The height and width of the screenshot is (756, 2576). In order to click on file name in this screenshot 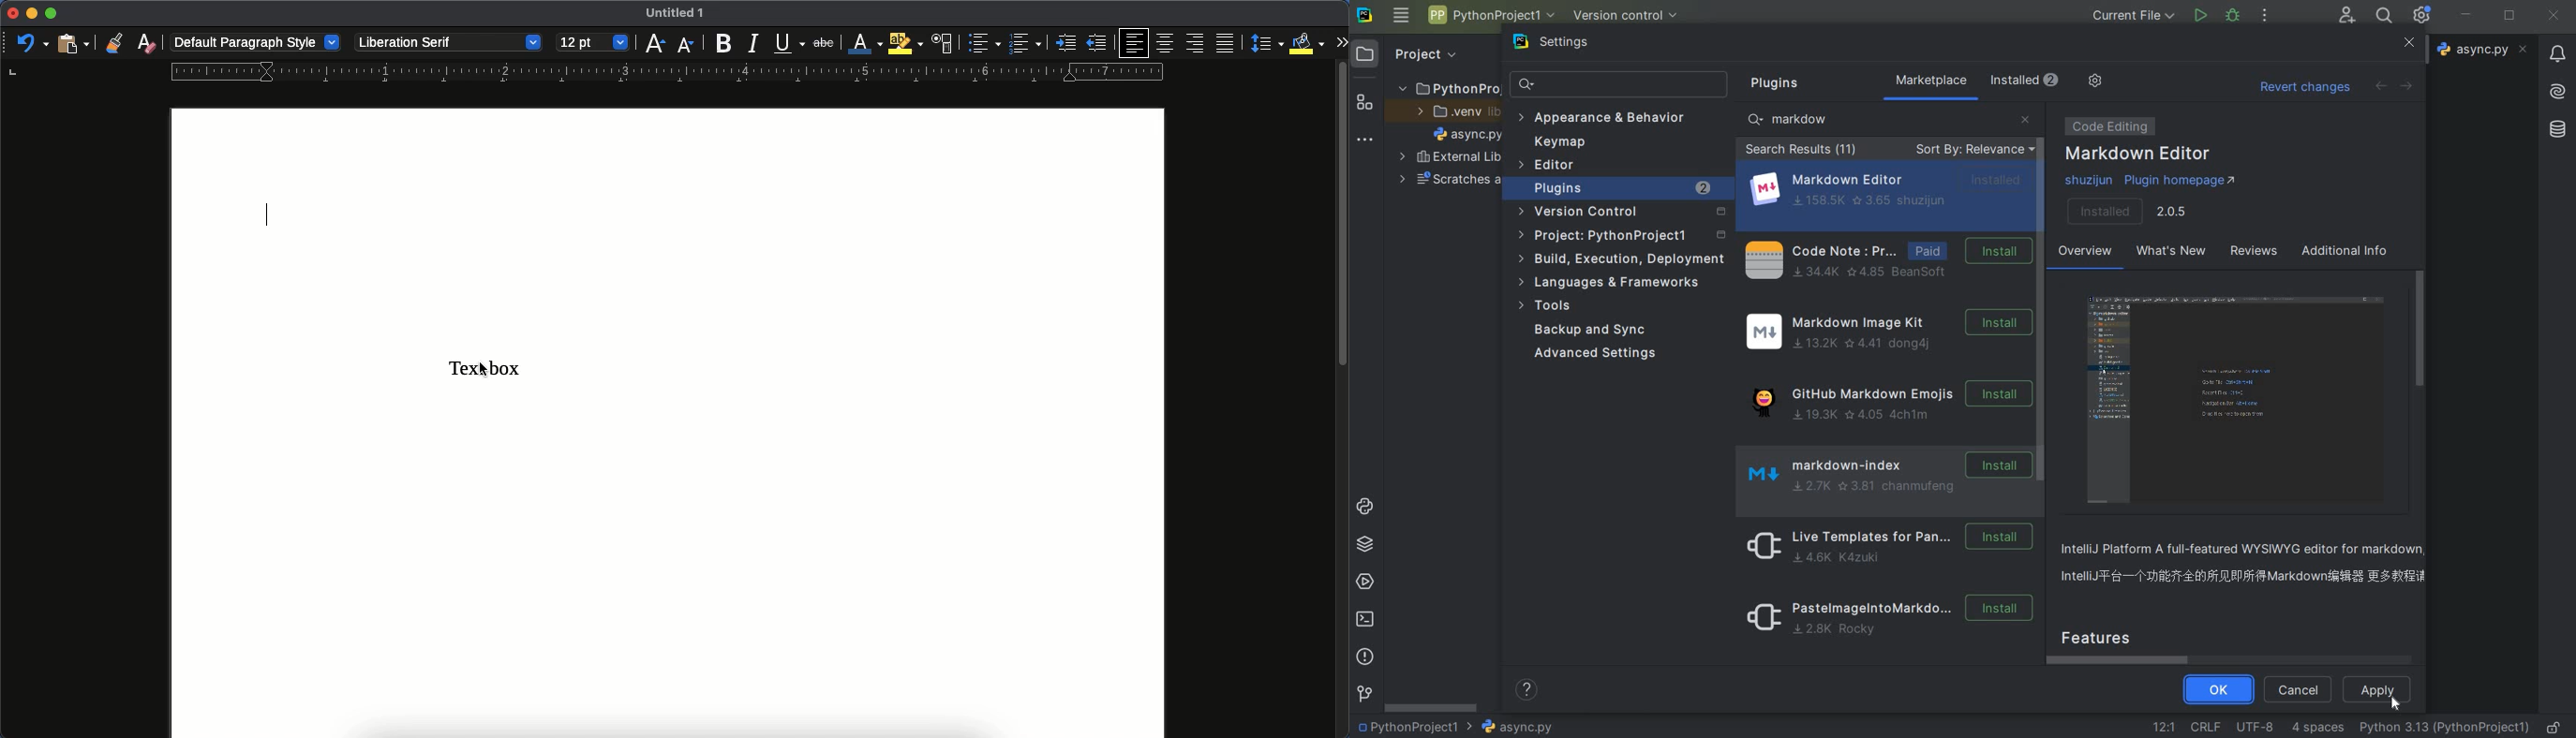, I will do `click(2483, 50)`.